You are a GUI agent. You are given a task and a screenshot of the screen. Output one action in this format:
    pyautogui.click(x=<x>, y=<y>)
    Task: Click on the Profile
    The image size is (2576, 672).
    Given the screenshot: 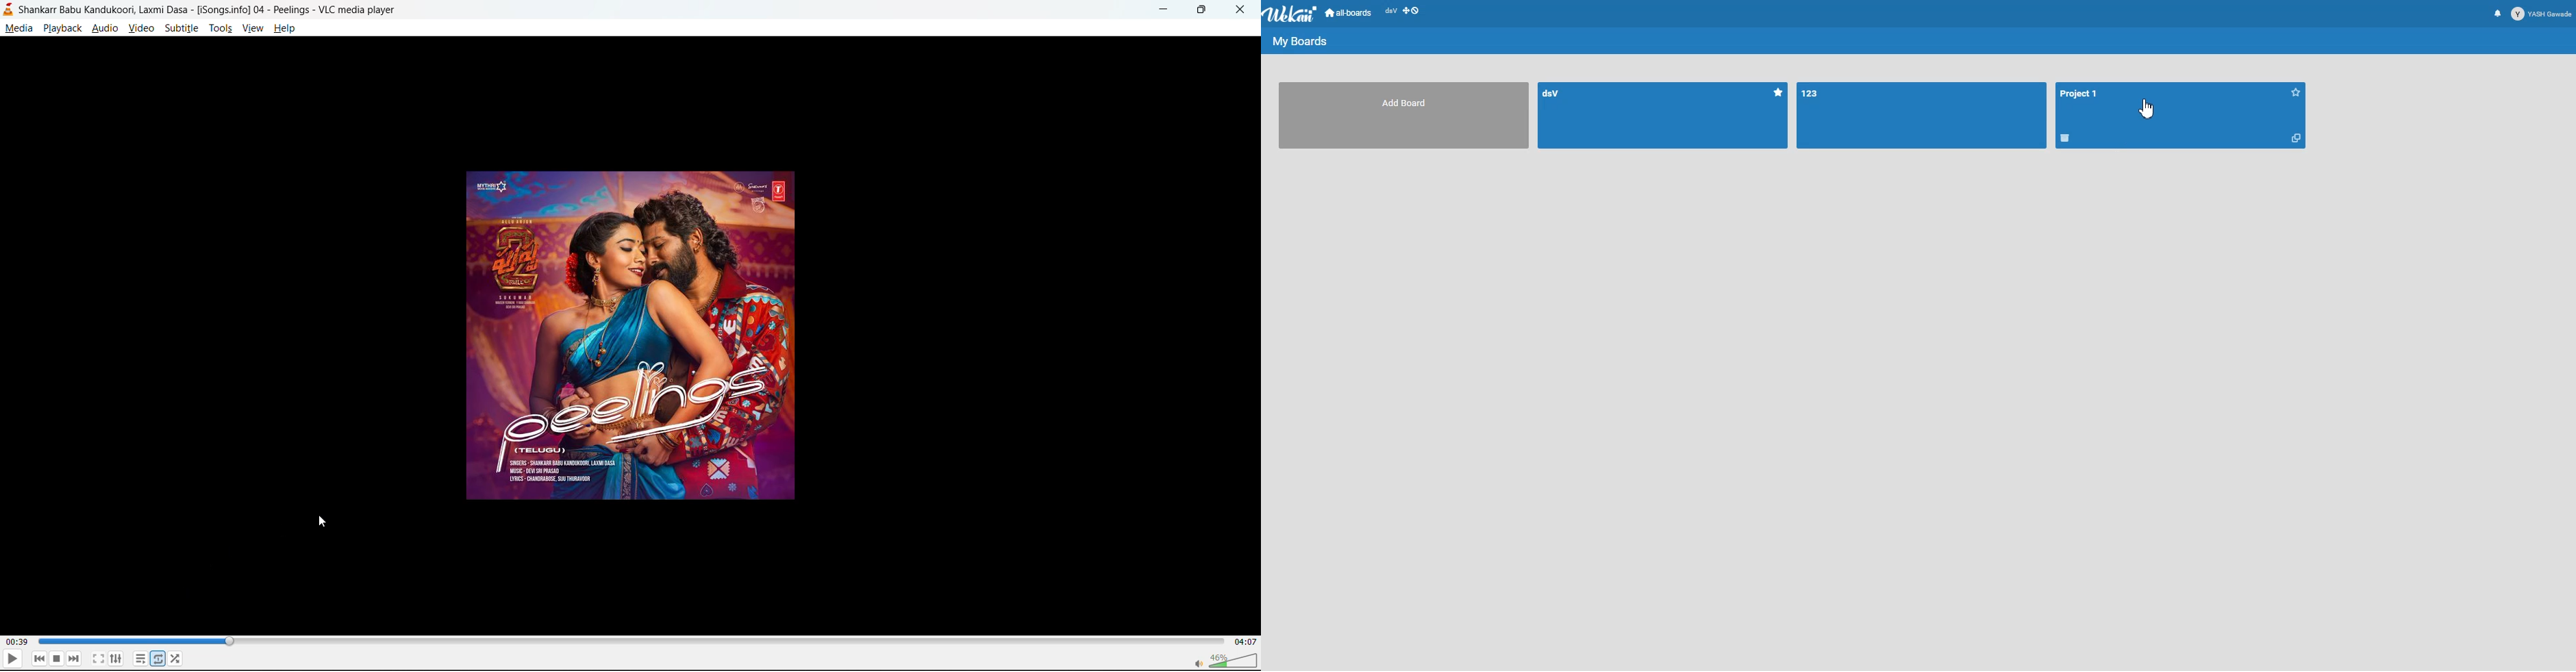 What is the action you would take?
    pyautogui.click(x=2542, y=14)
    